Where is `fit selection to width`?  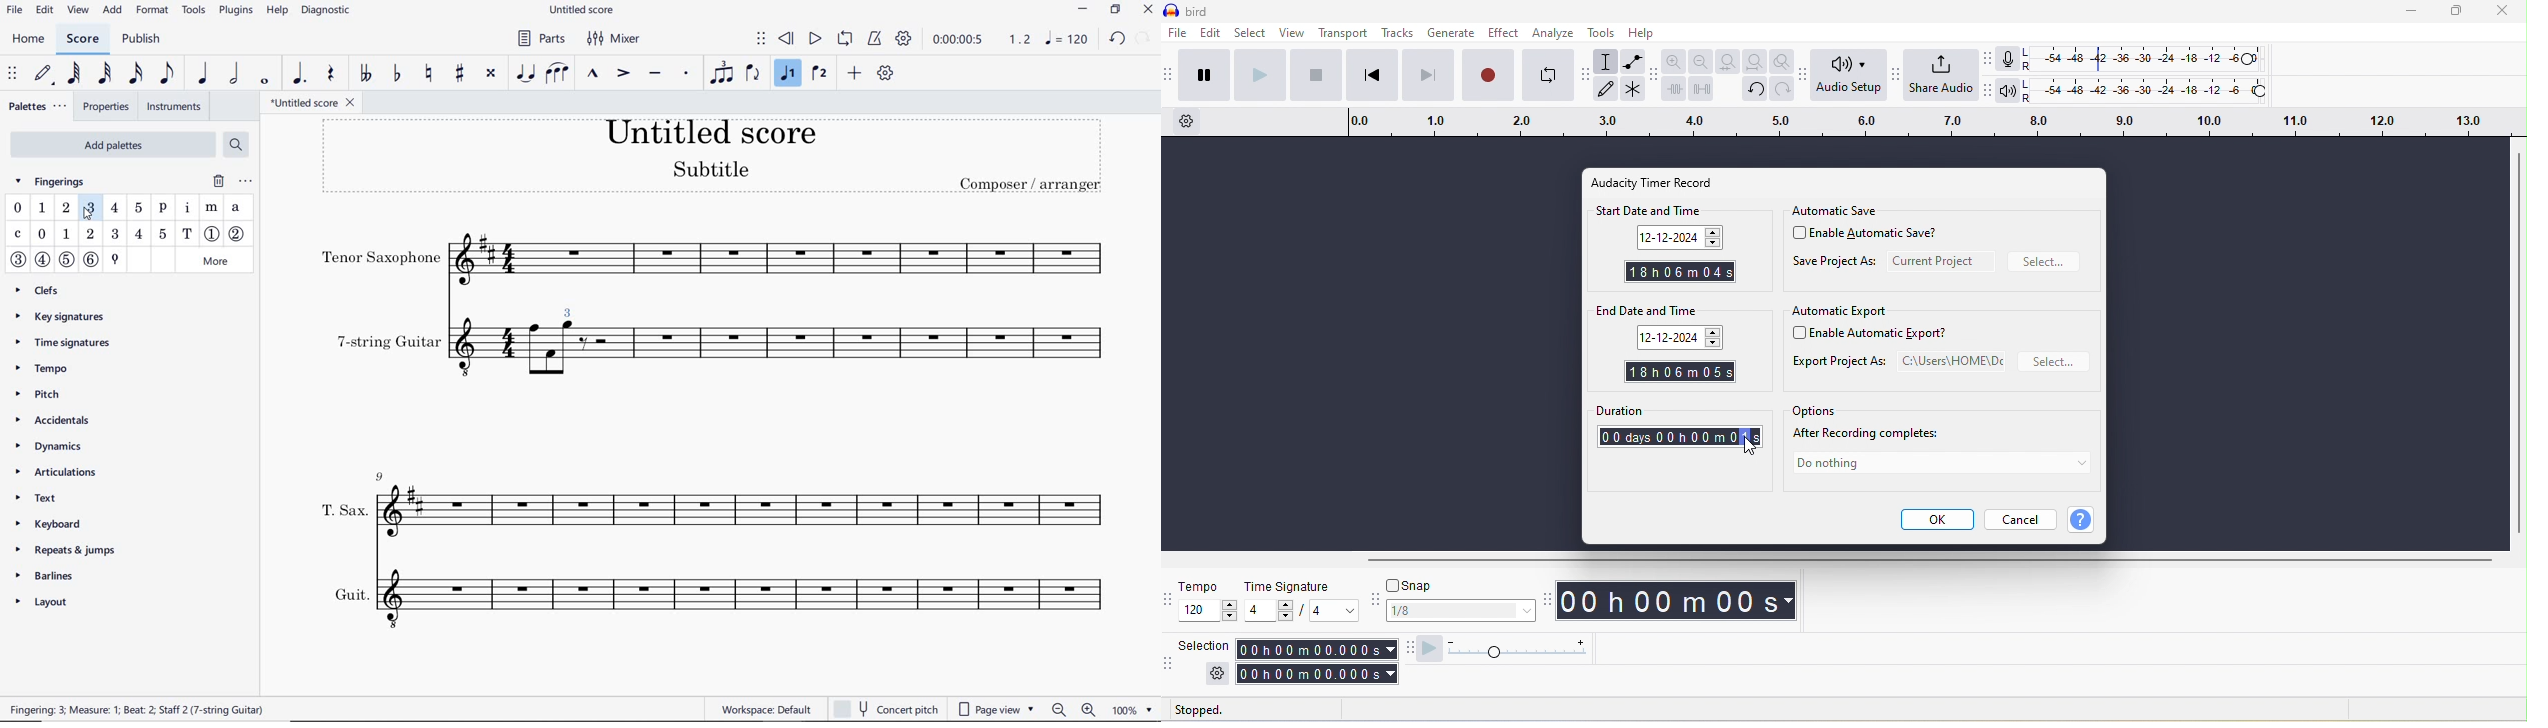
fit selection to width is located at coordinates (1728, 63).